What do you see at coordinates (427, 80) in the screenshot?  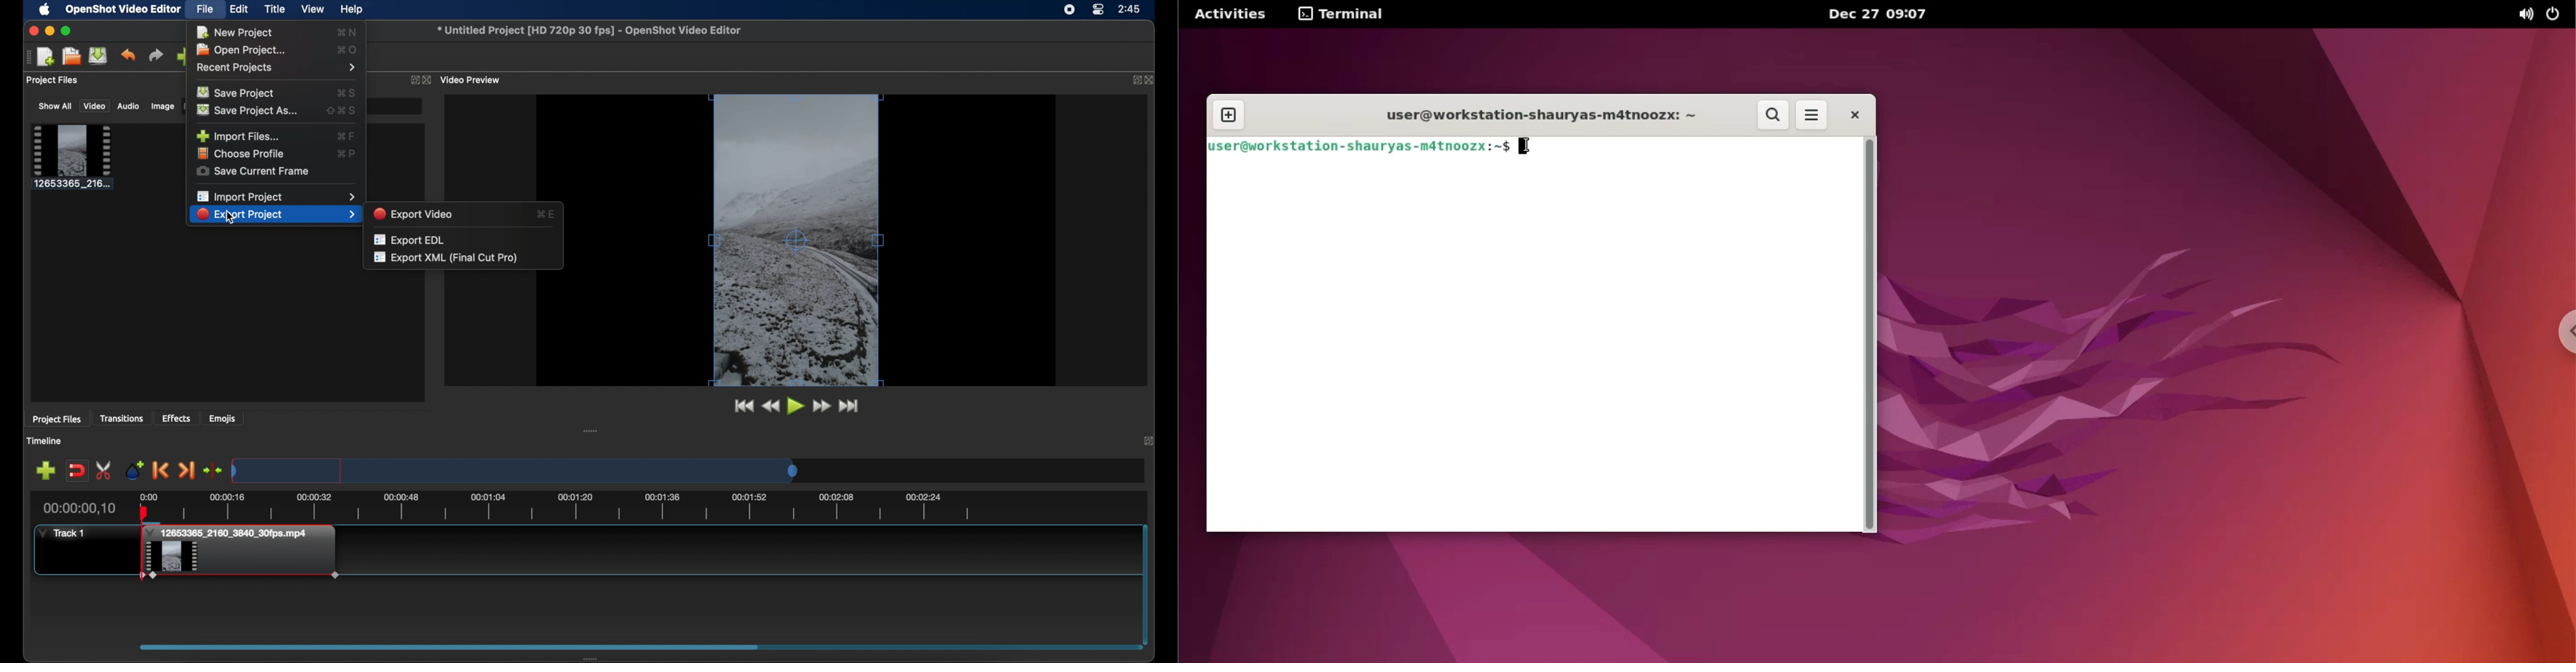 I see `close` at bounding box center [427, 80].